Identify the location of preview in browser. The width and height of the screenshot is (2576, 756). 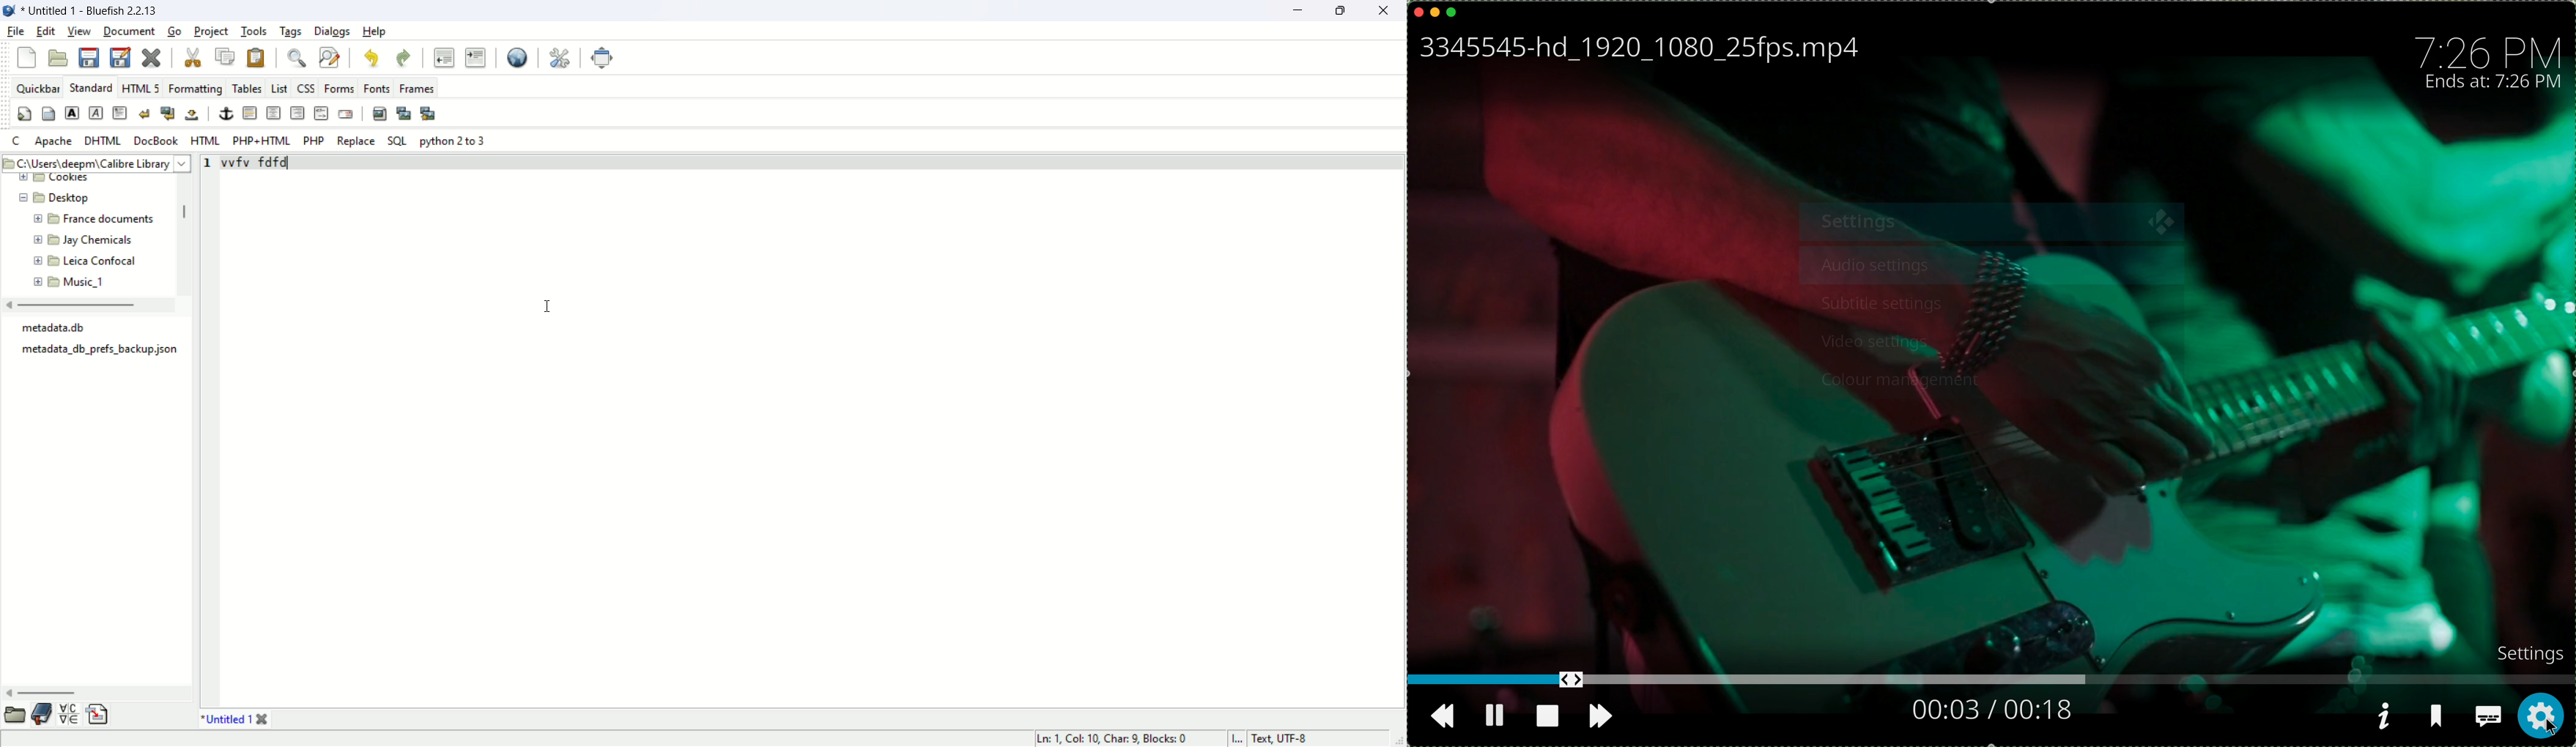
(519, 56).